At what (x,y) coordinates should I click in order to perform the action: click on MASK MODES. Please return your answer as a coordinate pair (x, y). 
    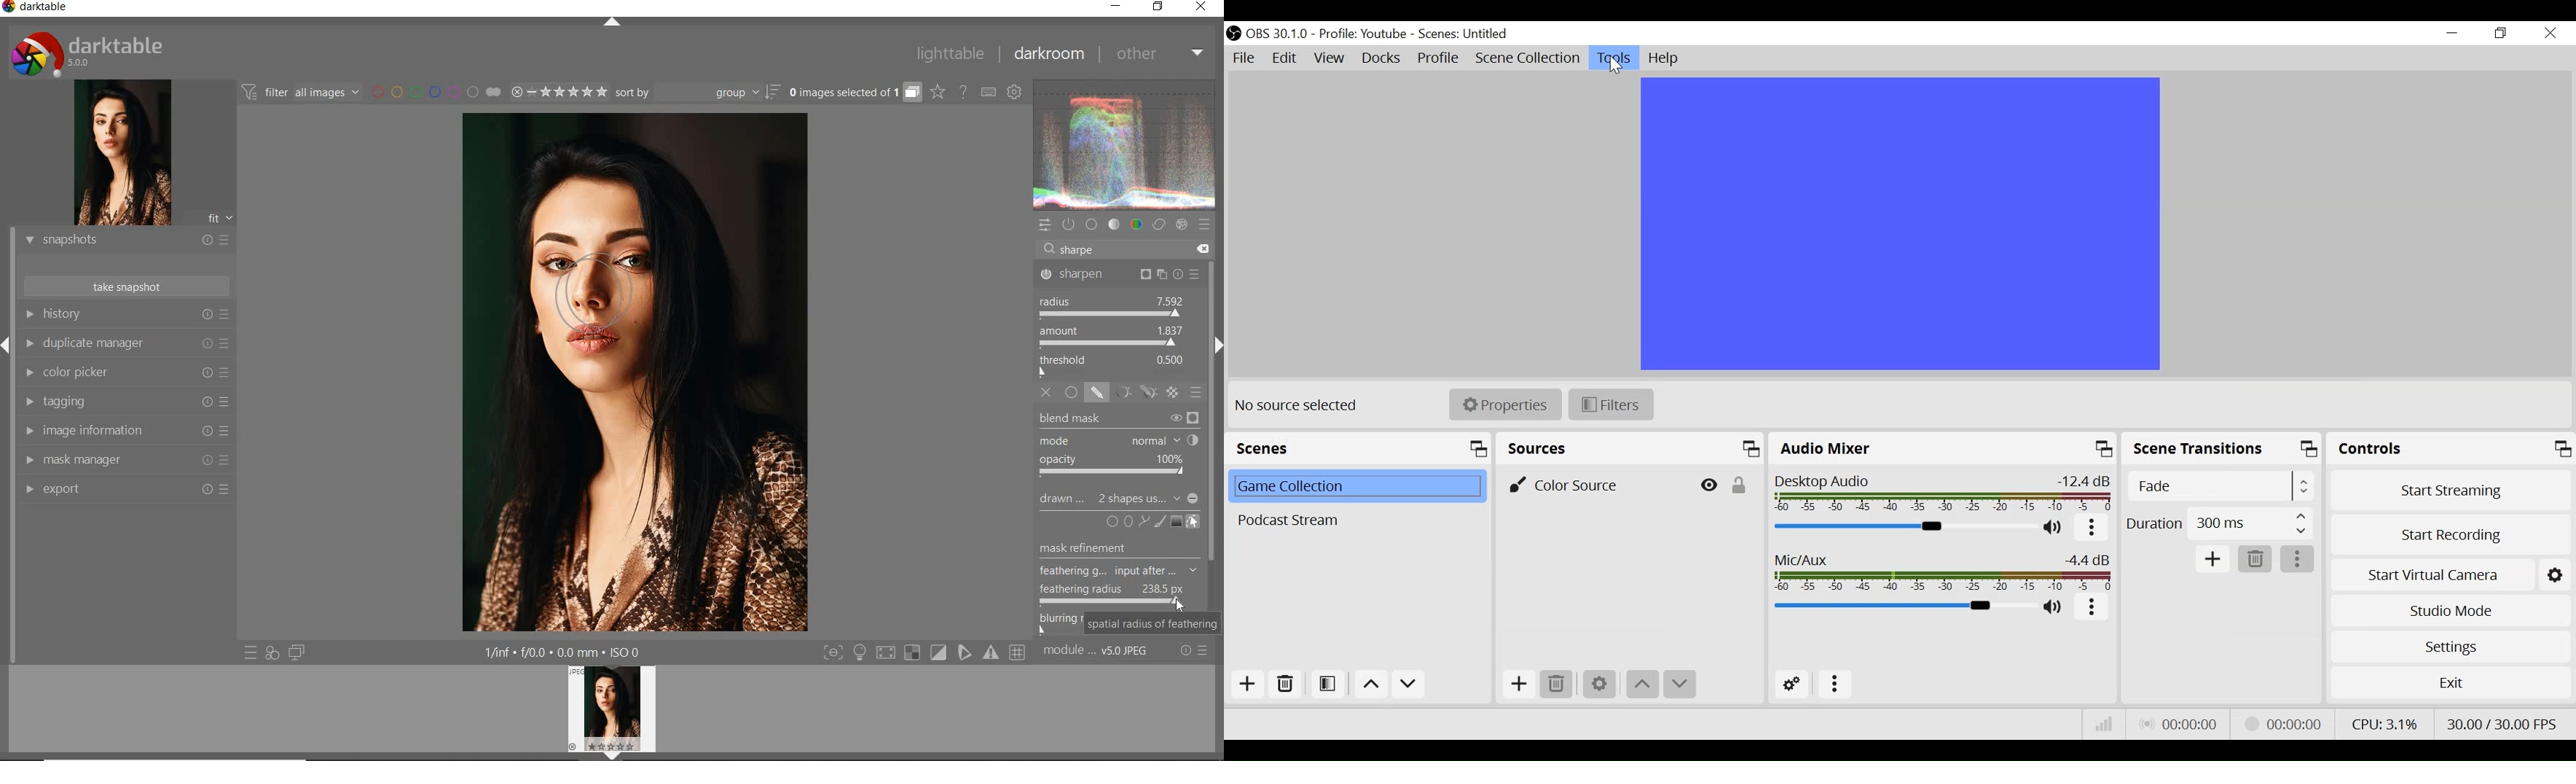
    Looking at the image, I should click on (1132, 392).